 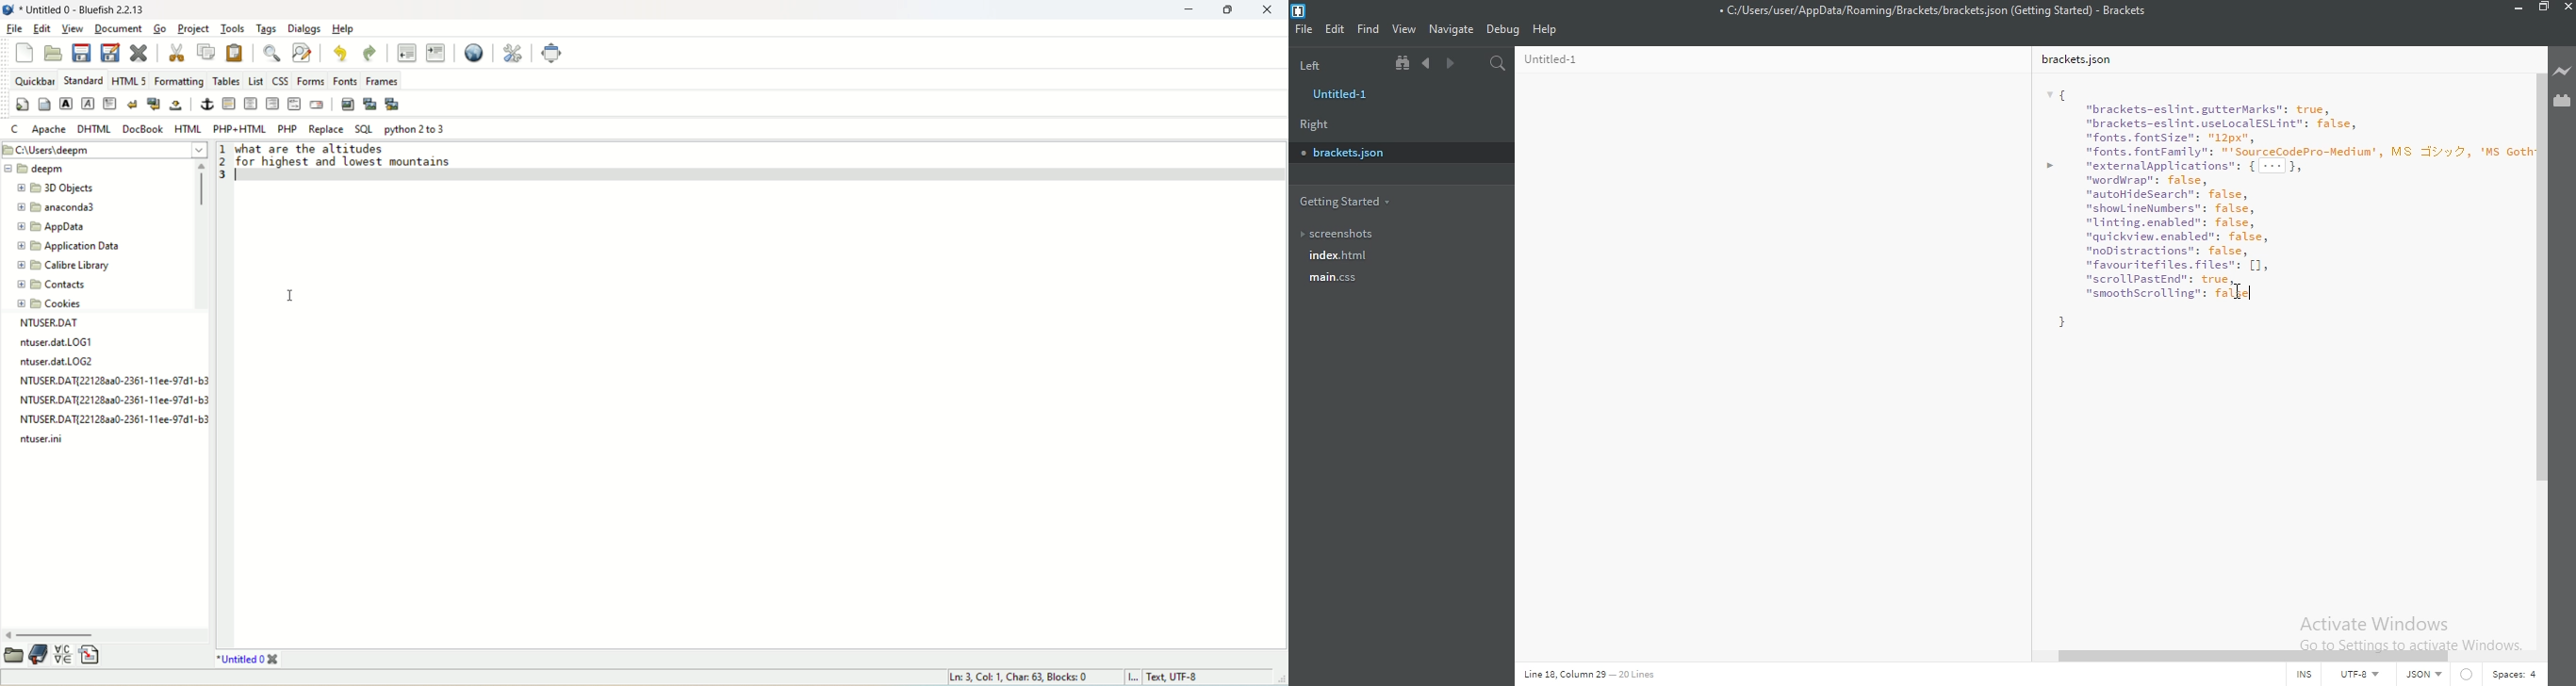 What do you see at coordinates (140, 52) in the screenshot?
I see `close current file` at bounding box center [140, 52].